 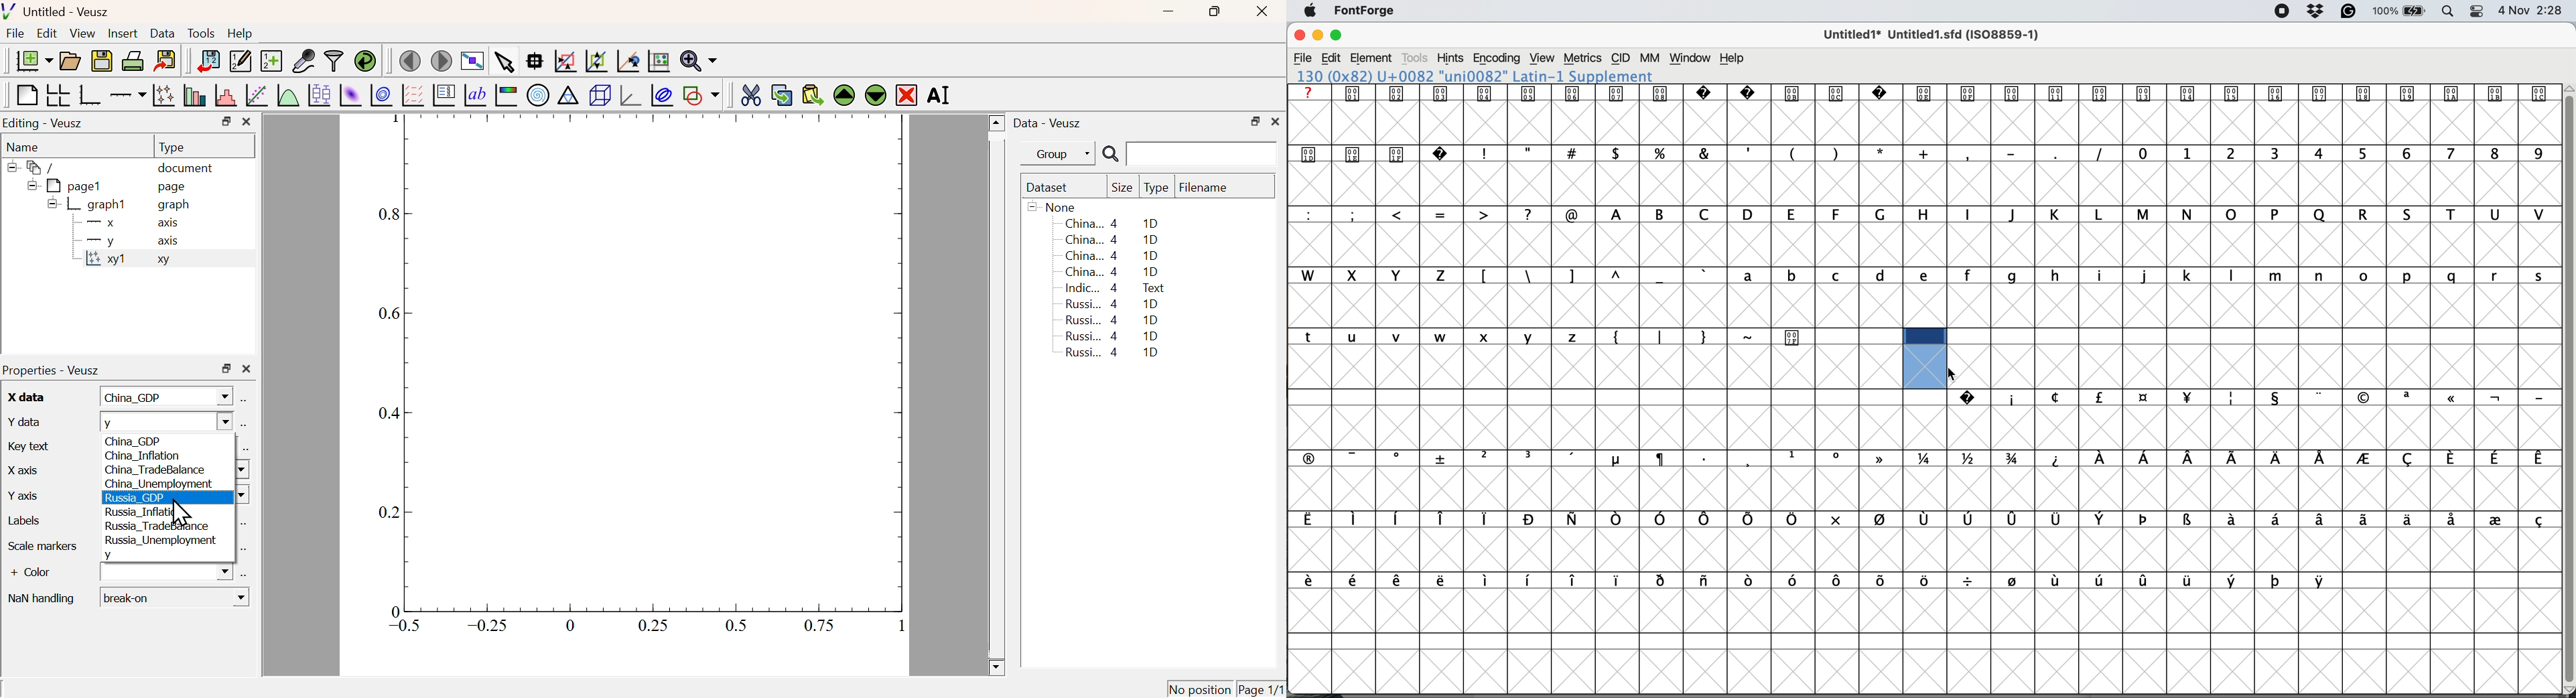 What do you see at coordinates (61, 186) in the screenshot?
I see `pagel` at bounding box center [61, 186].